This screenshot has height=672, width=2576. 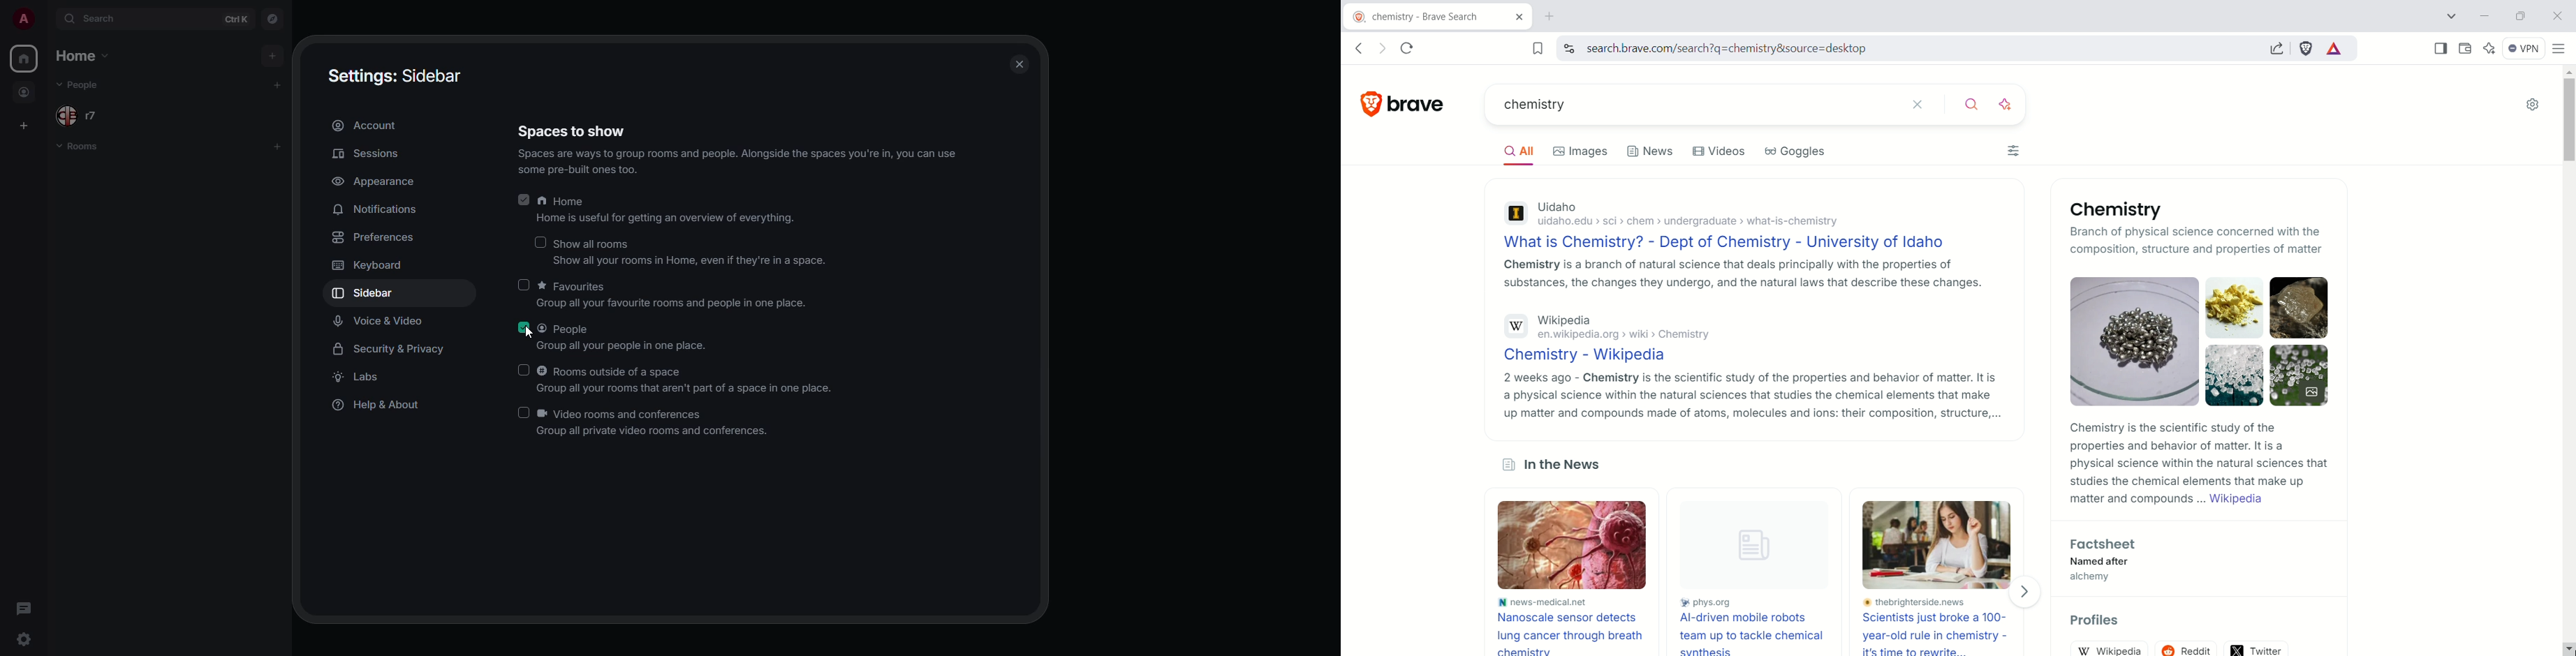 What do you see at coordinates (20, 609) in the screenshot?
I see `threads` at bounding box center [20, 609].